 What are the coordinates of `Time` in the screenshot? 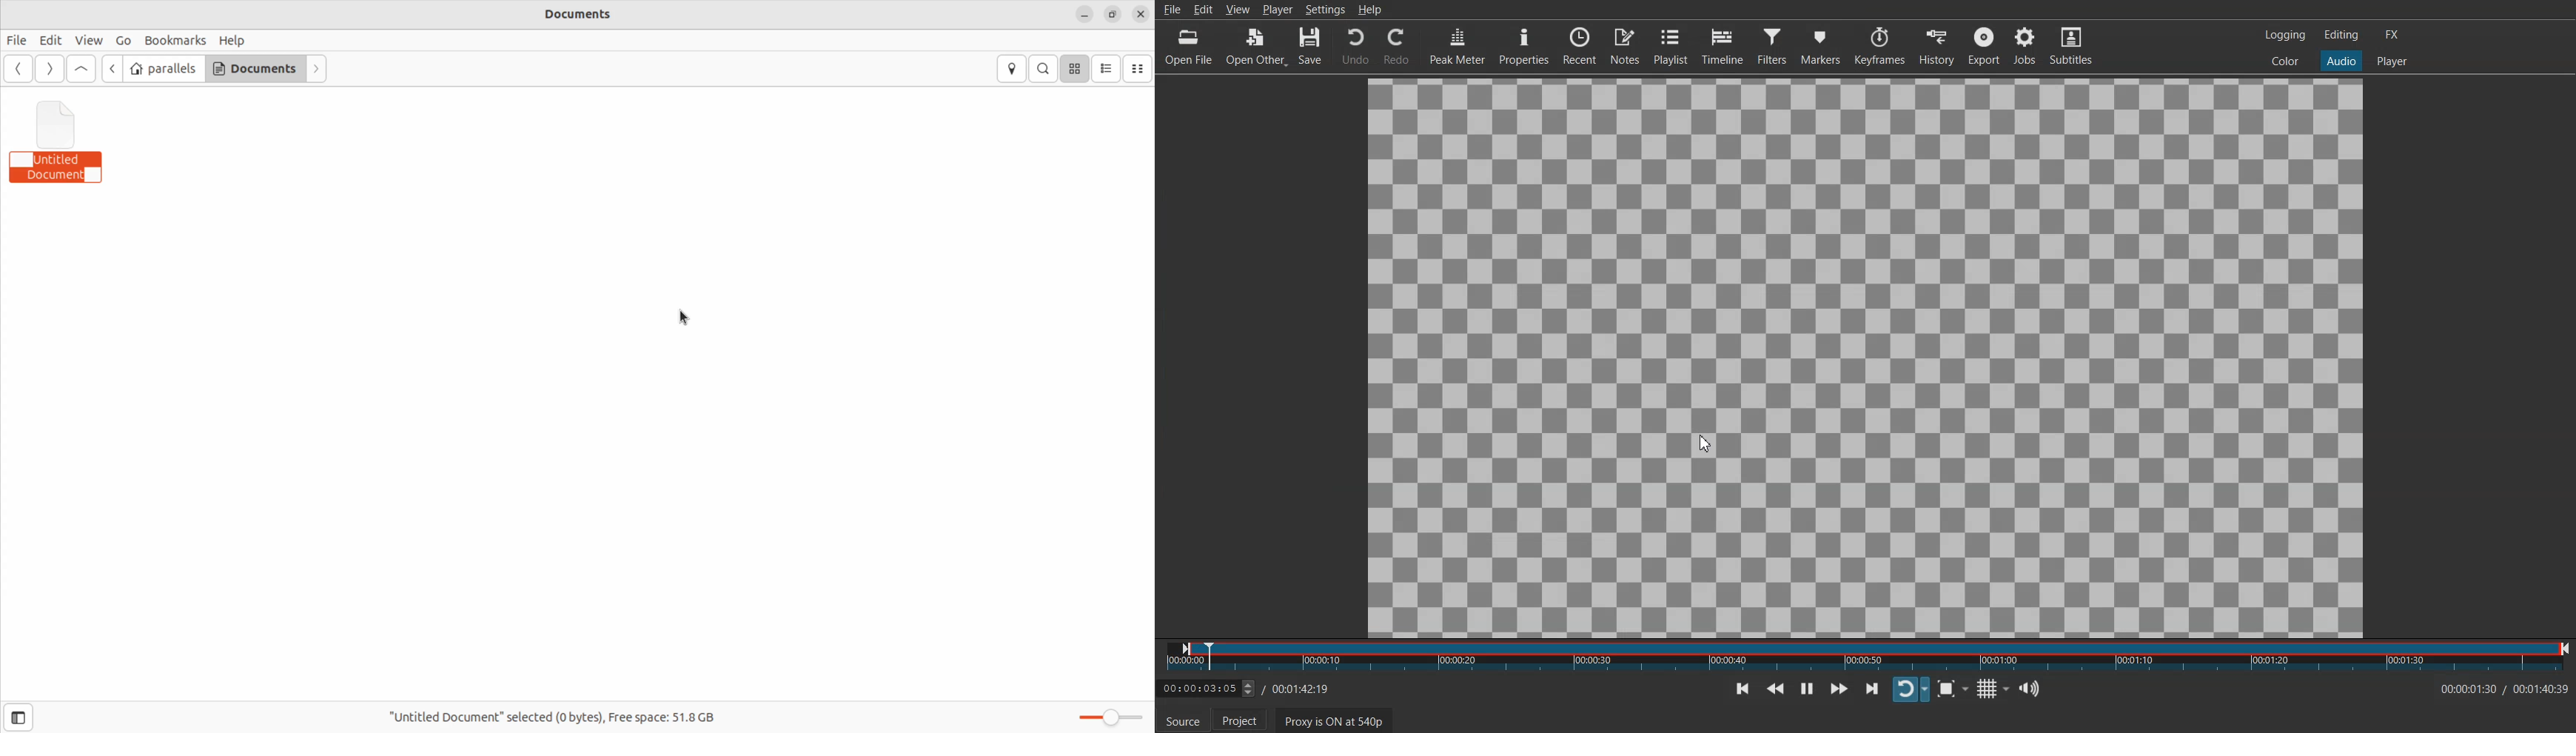 It's located at (2499, 689).